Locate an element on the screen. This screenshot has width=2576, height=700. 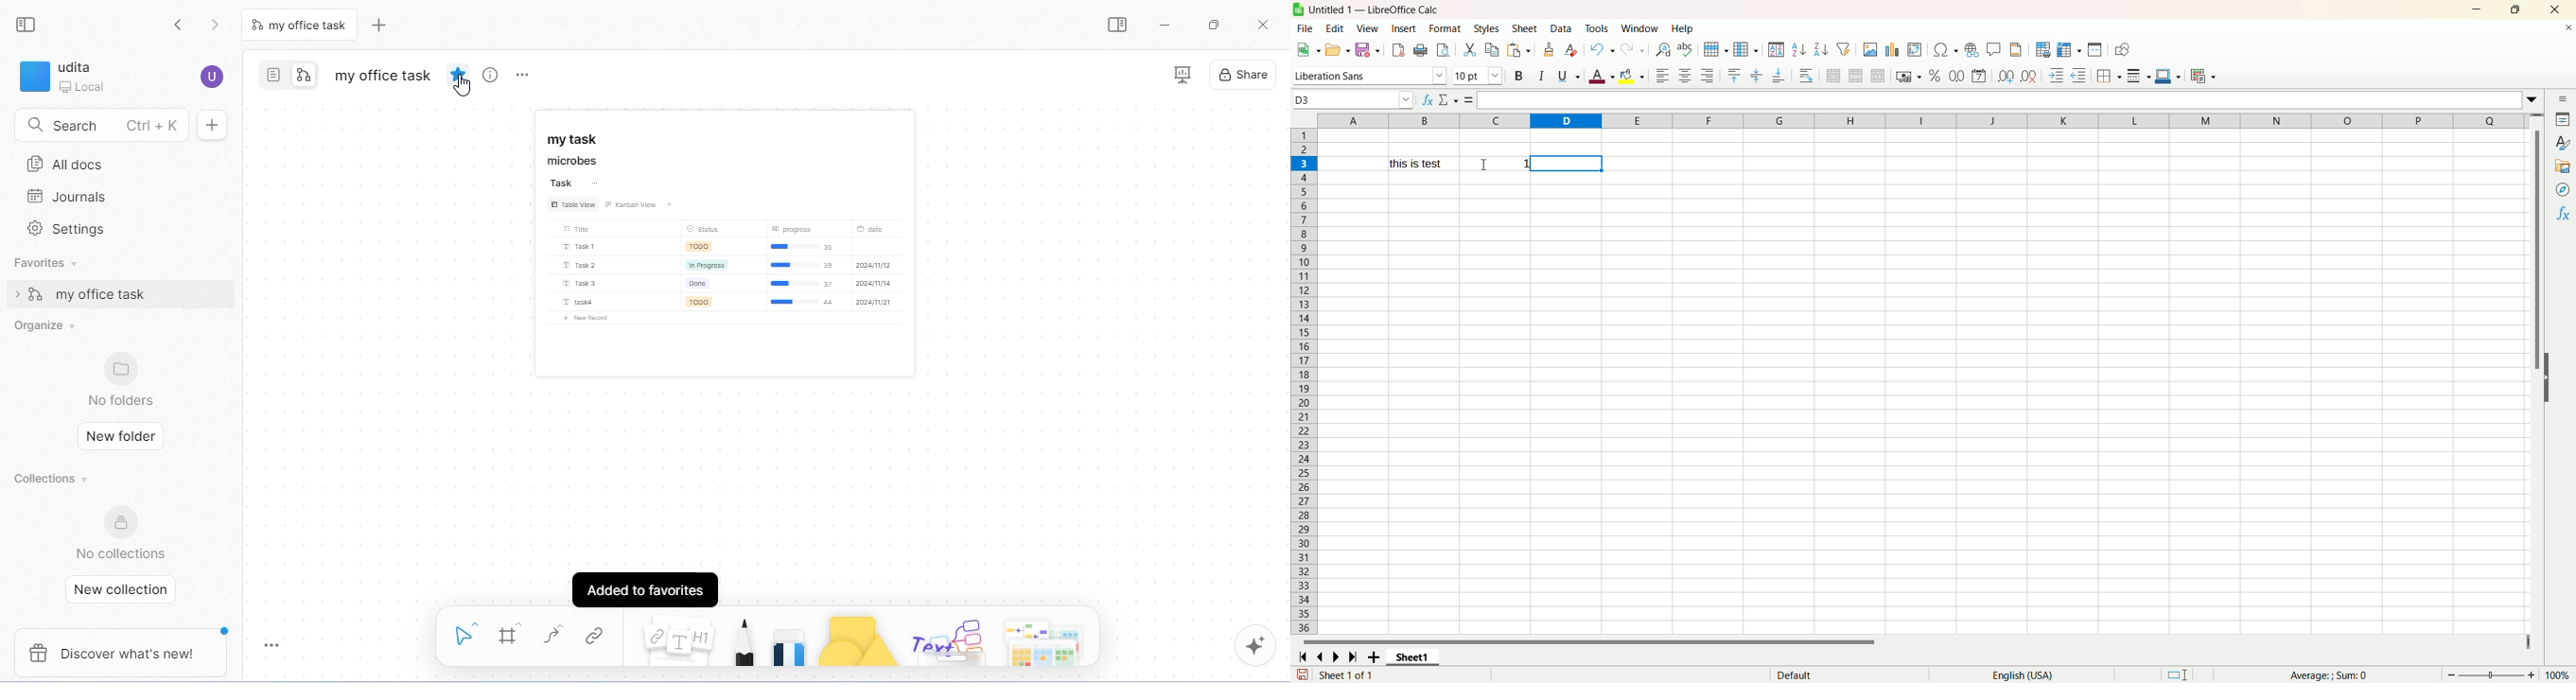
conditional formatting is located at coordinates (2206, 77).